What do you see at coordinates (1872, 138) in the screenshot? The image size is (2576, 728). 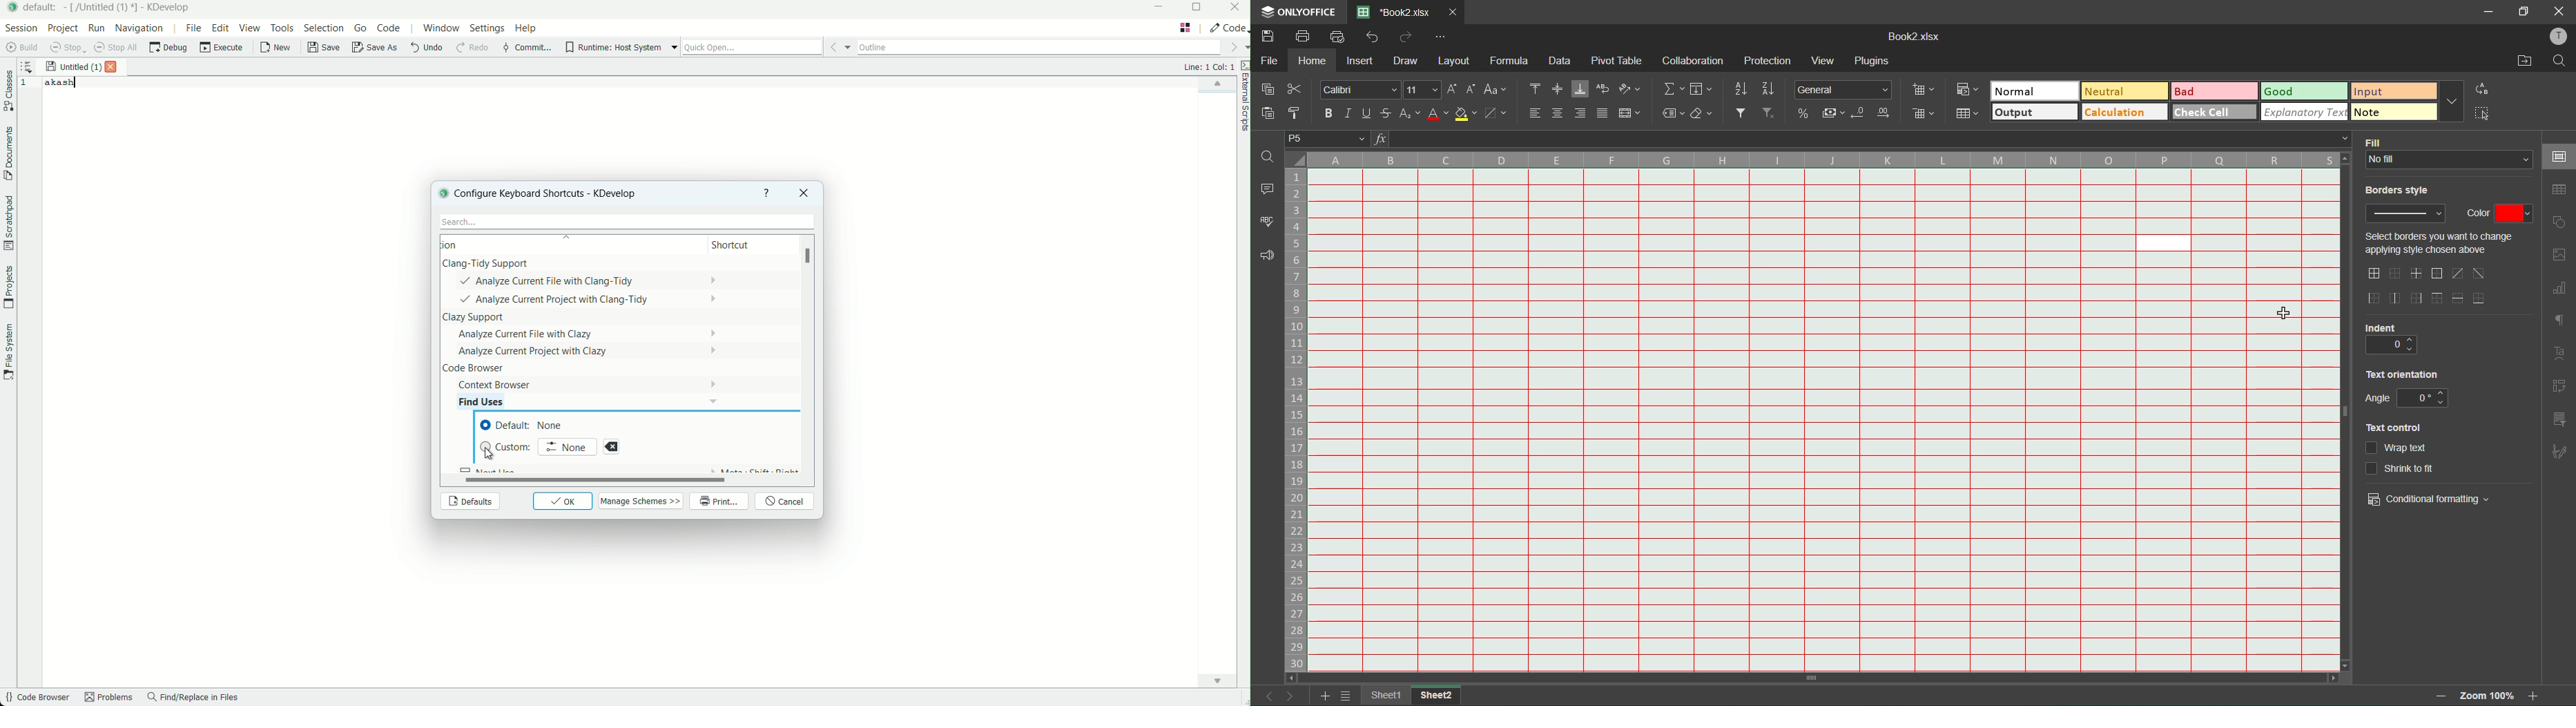 I see `formula bar` at bounding box center [1872, 138].